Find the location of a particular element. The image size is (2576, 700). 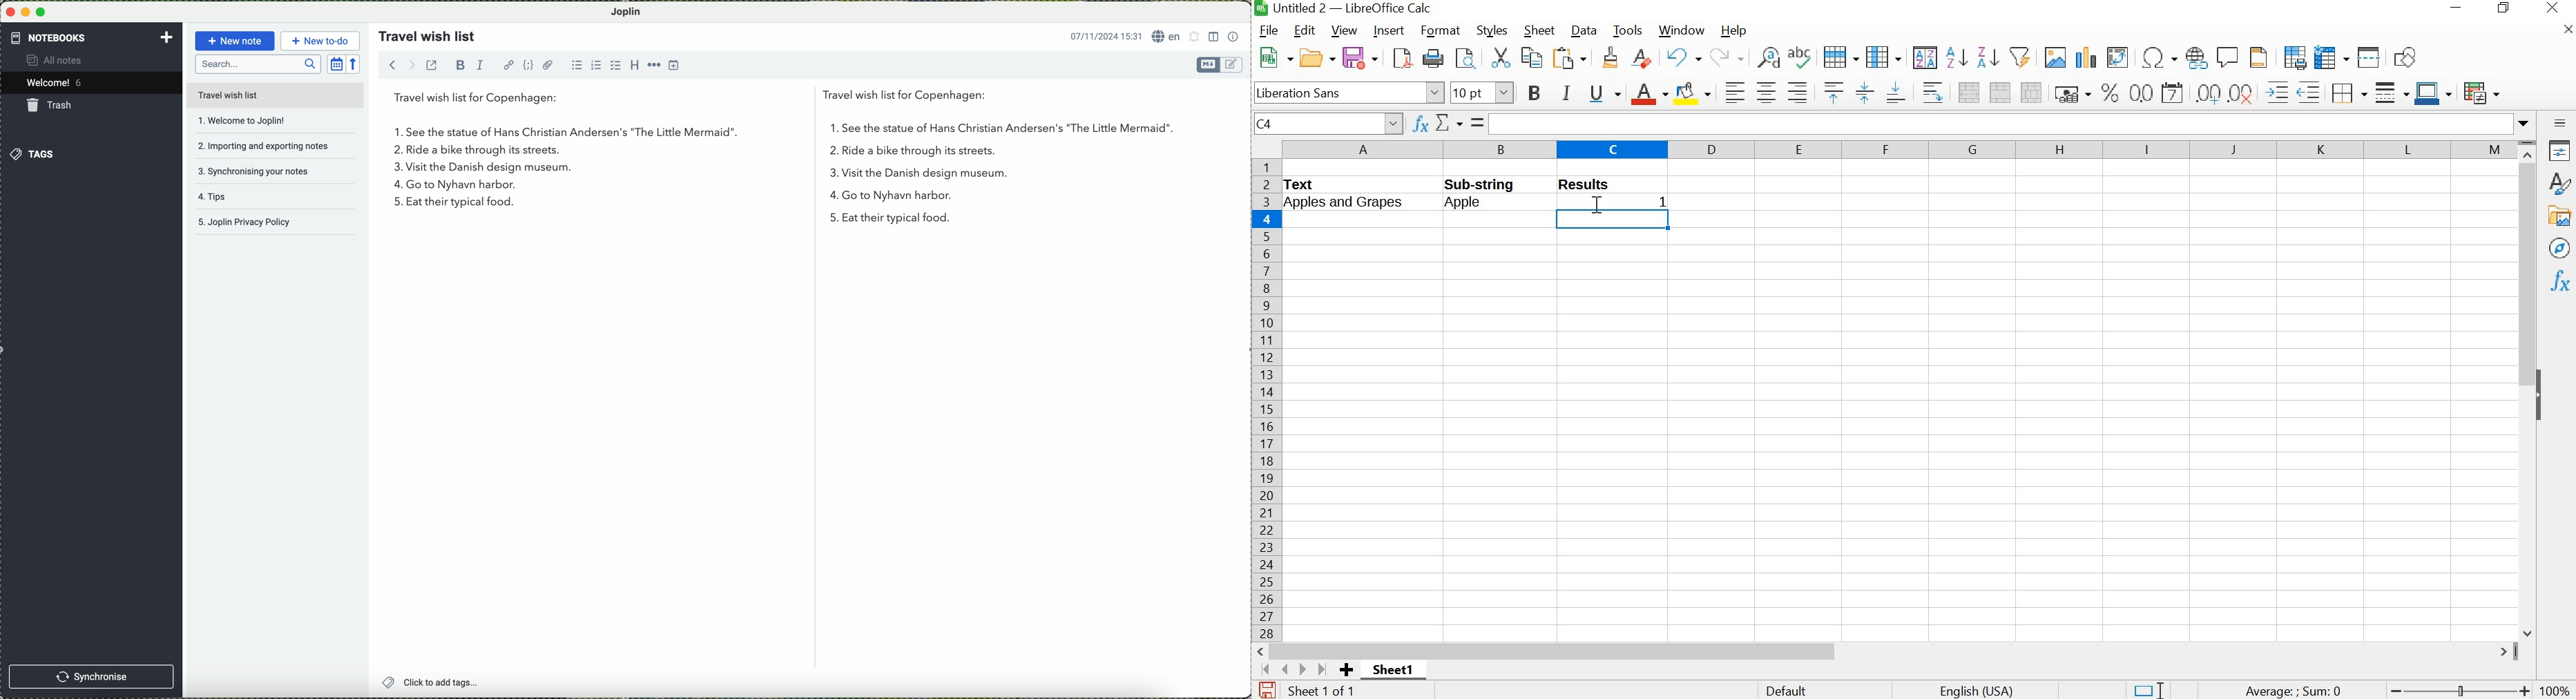

insert time is located at coordinates (675, 66).